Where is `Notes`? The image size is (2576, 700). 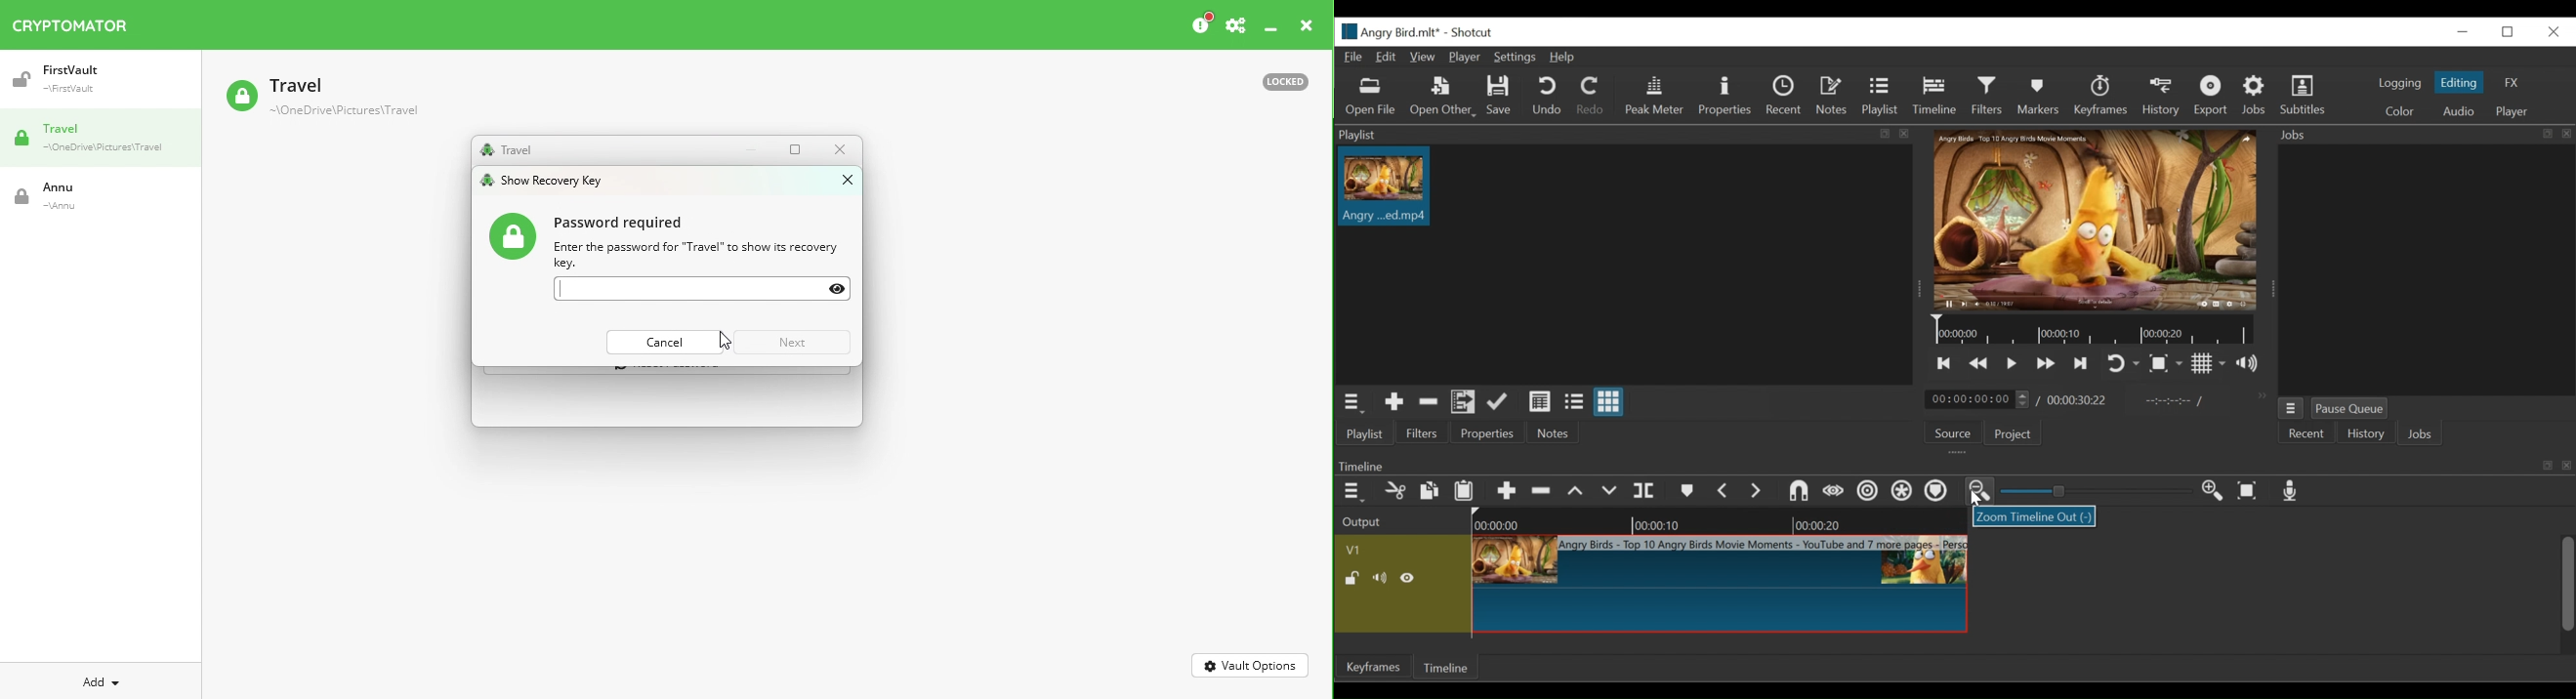 Notes is located at coordinates (1832, 95).